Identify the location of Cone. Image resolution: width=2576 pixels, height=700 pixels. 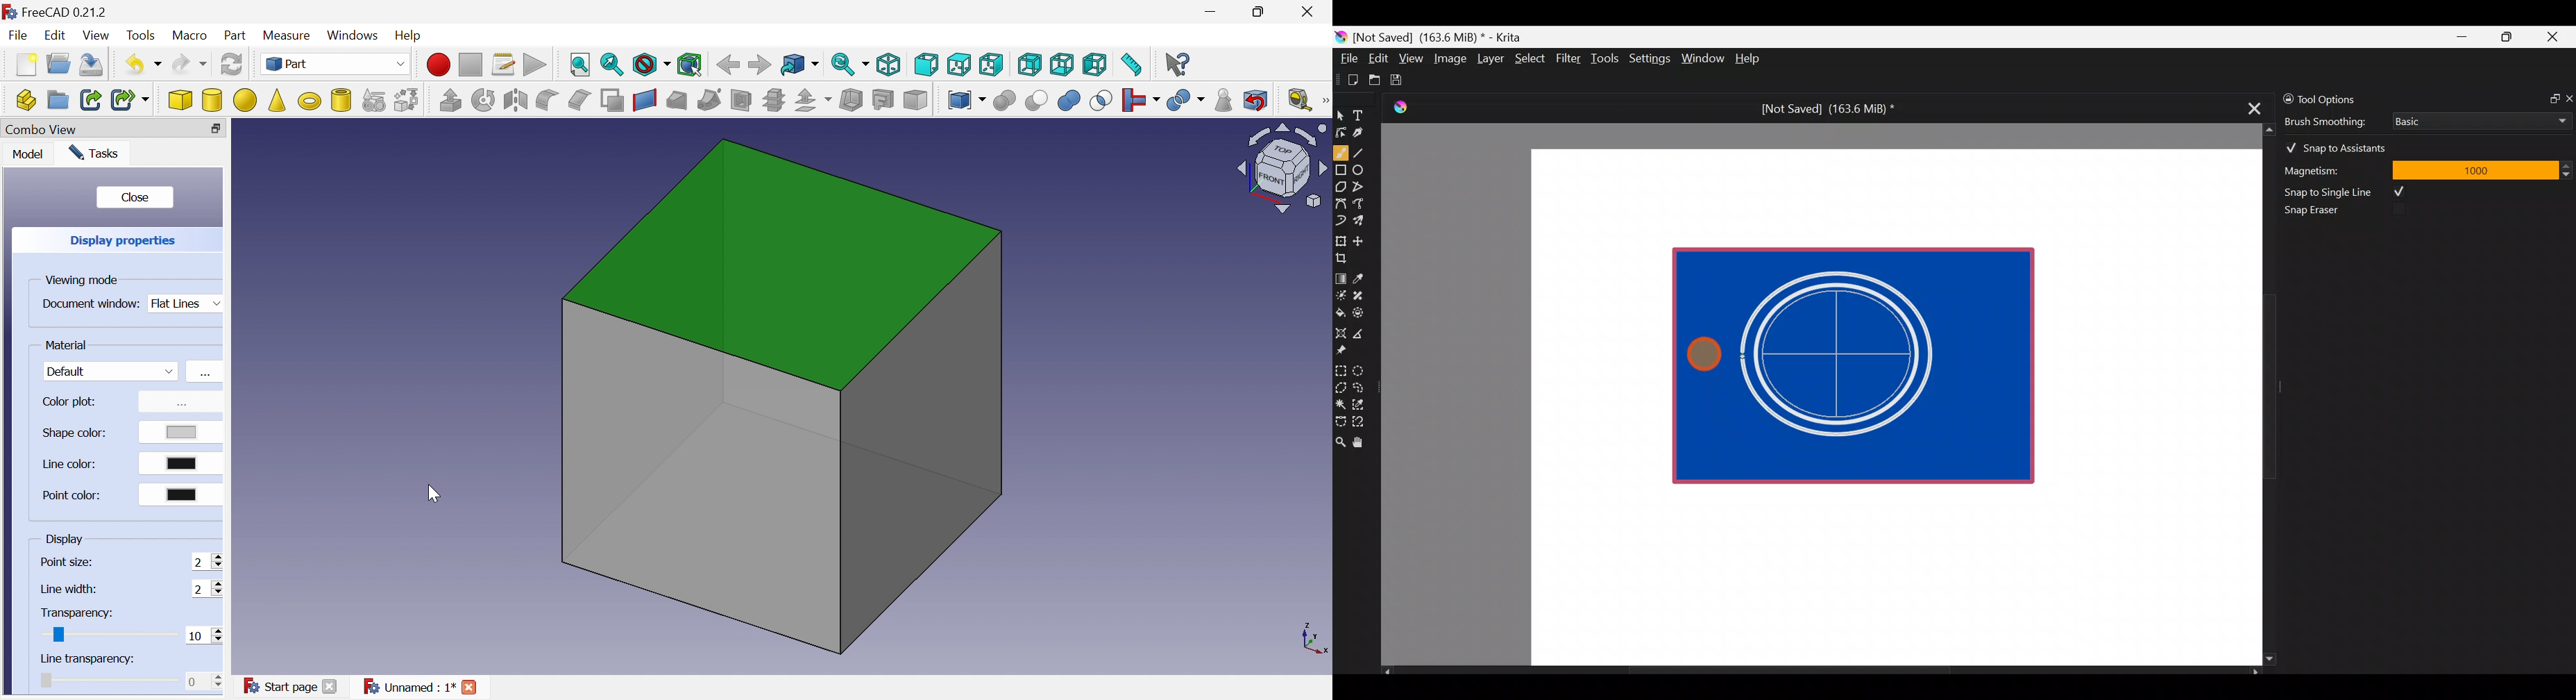
(279, 101).